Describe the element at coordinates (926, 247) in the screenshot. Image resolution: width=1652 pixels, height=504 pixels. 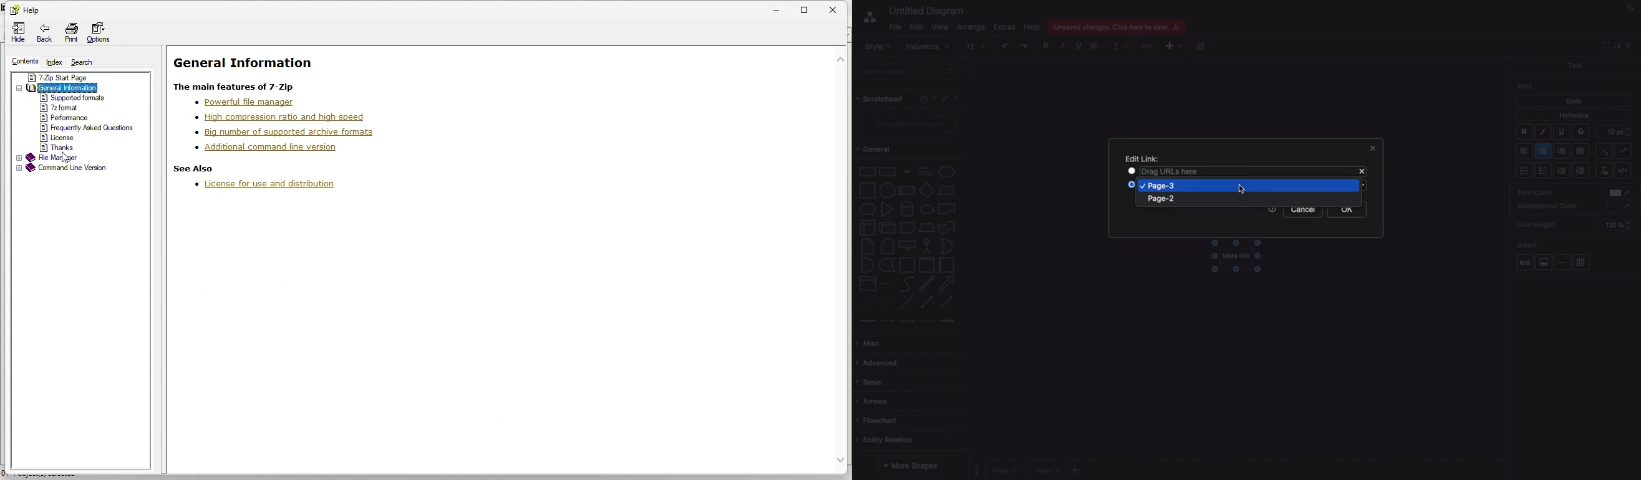
I see `actor` at that location.